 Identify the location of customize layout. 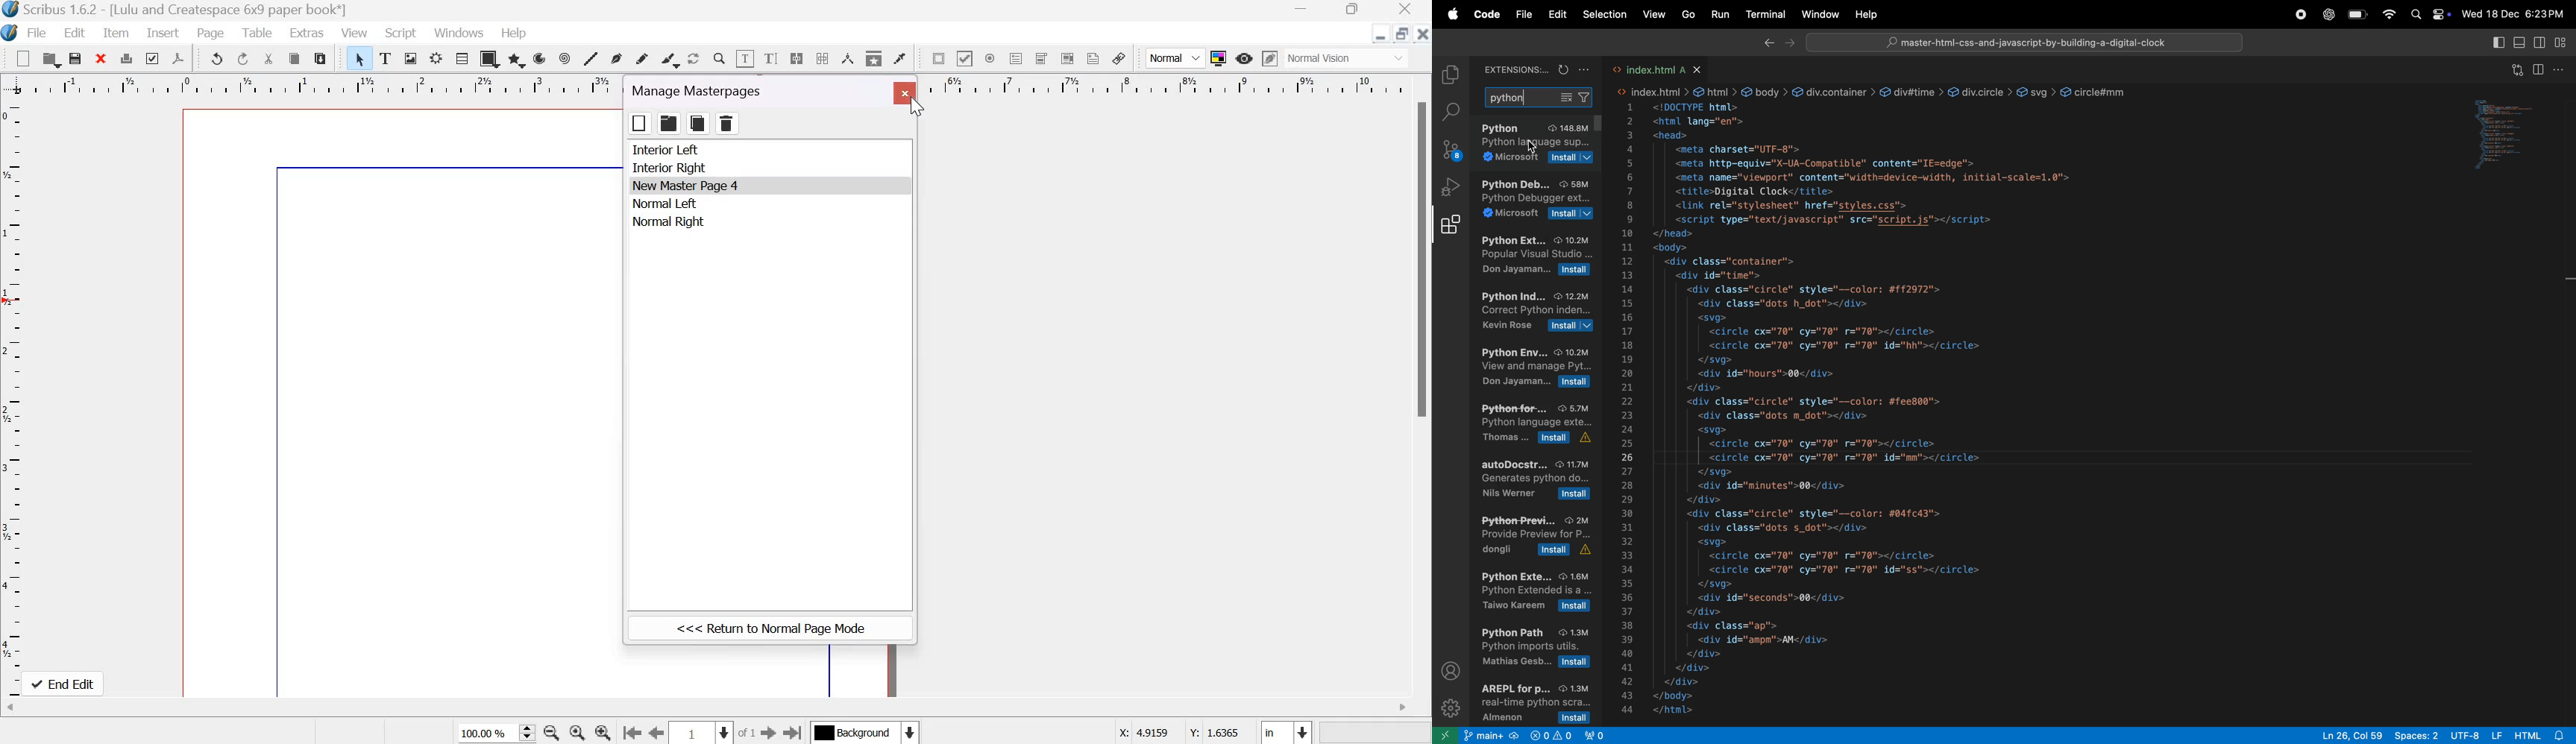
(2565, 44).